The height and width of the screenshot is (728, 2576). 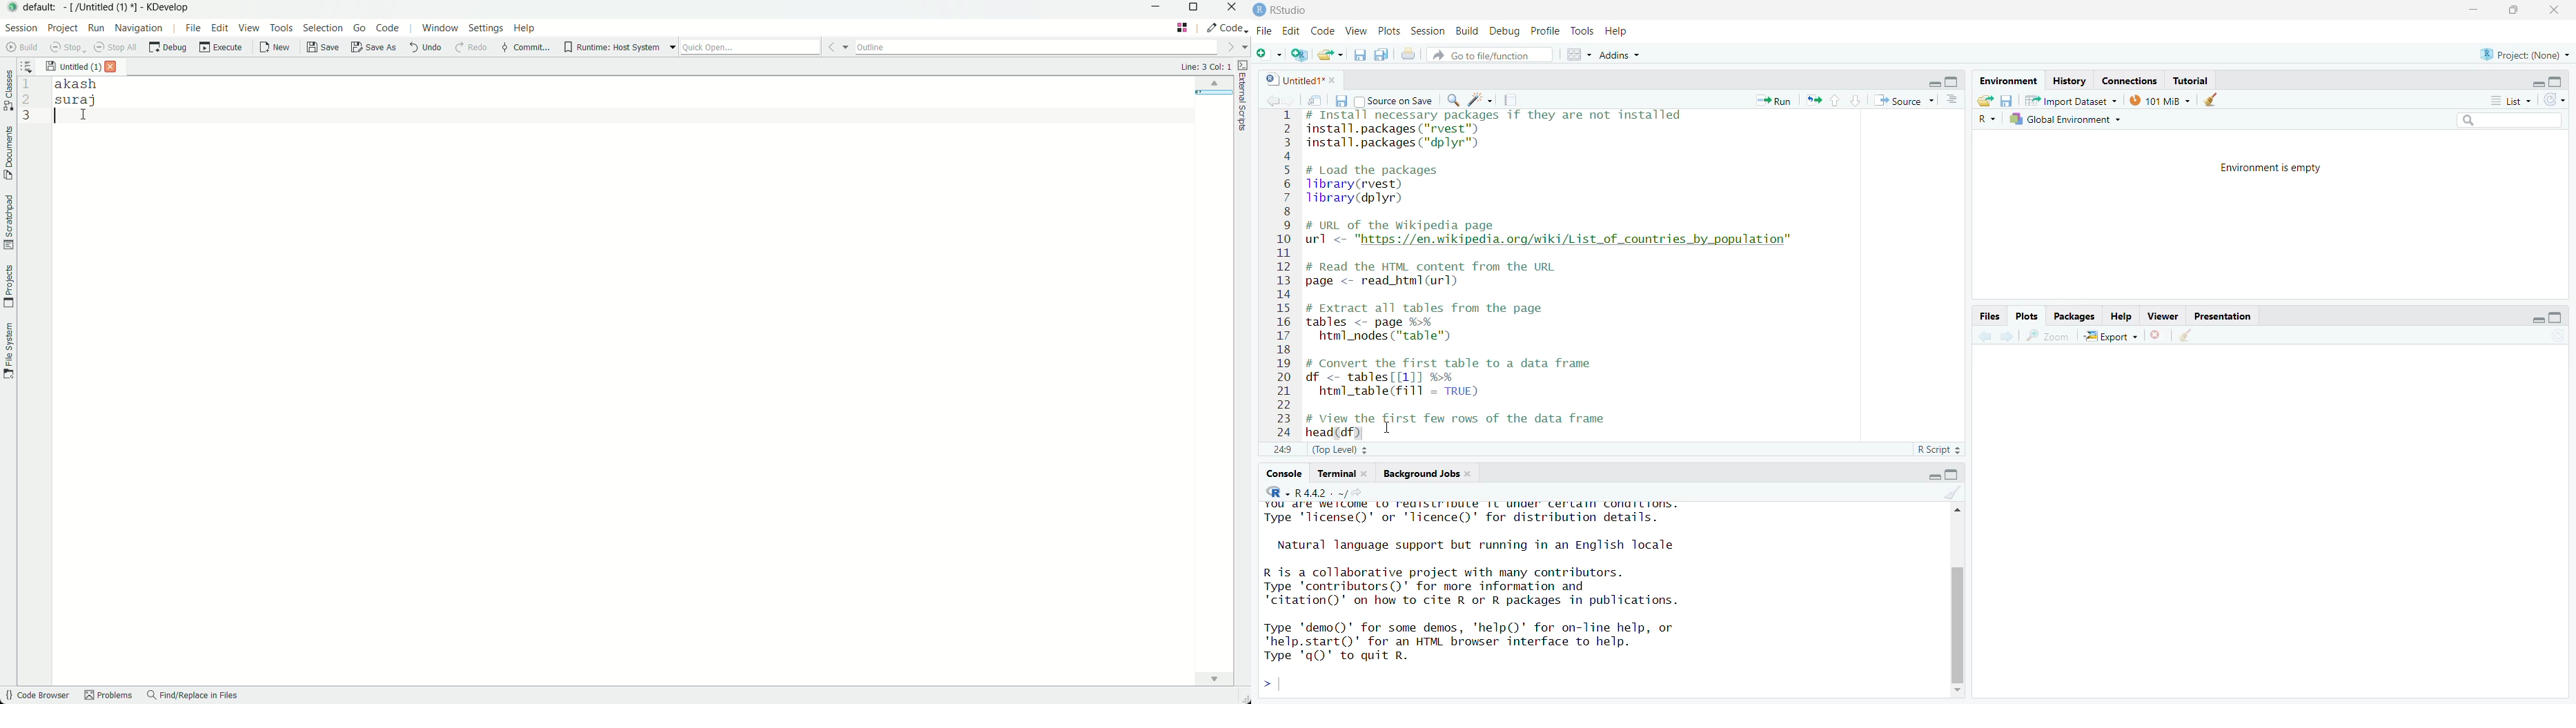 What do you see at coordinates (8, 92) in the screenshot?
I see `classes` at bounding box center [8, 92].